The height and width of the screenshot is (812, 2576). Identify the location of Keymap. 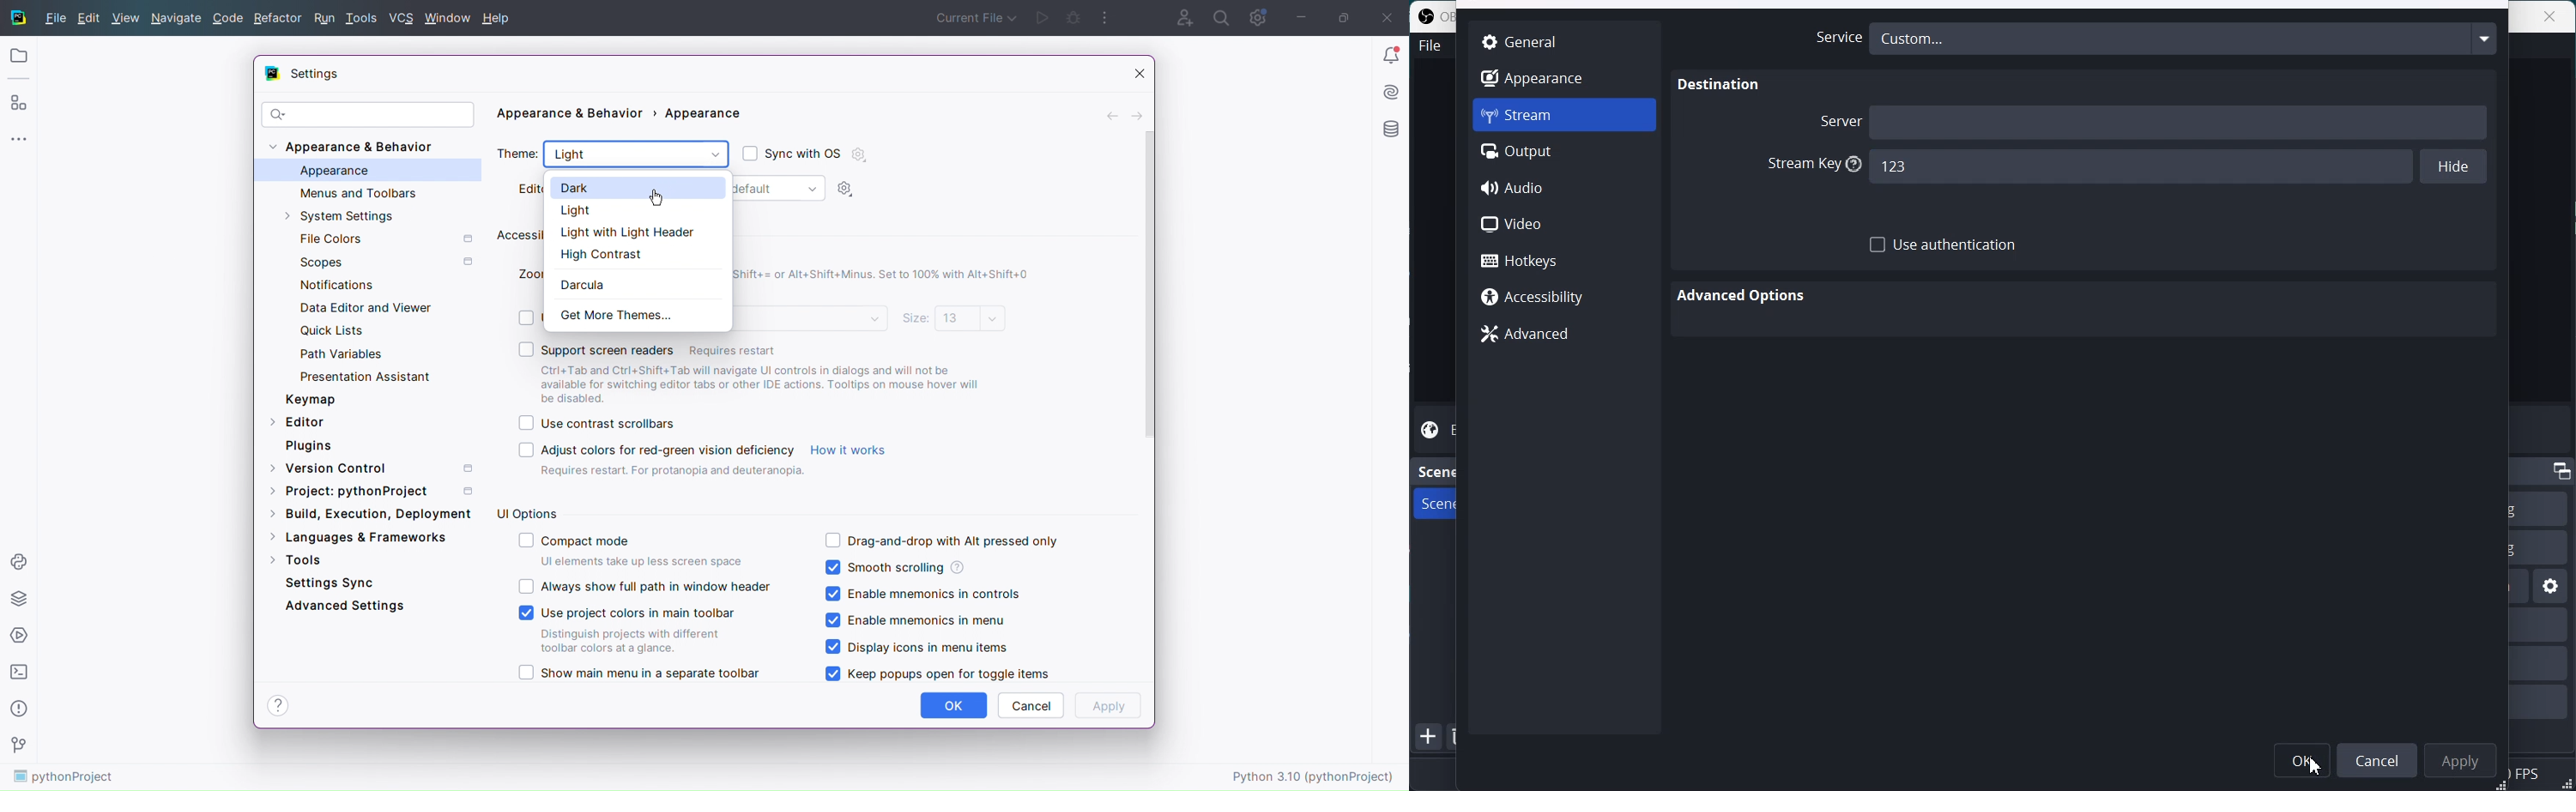
(310, 399).